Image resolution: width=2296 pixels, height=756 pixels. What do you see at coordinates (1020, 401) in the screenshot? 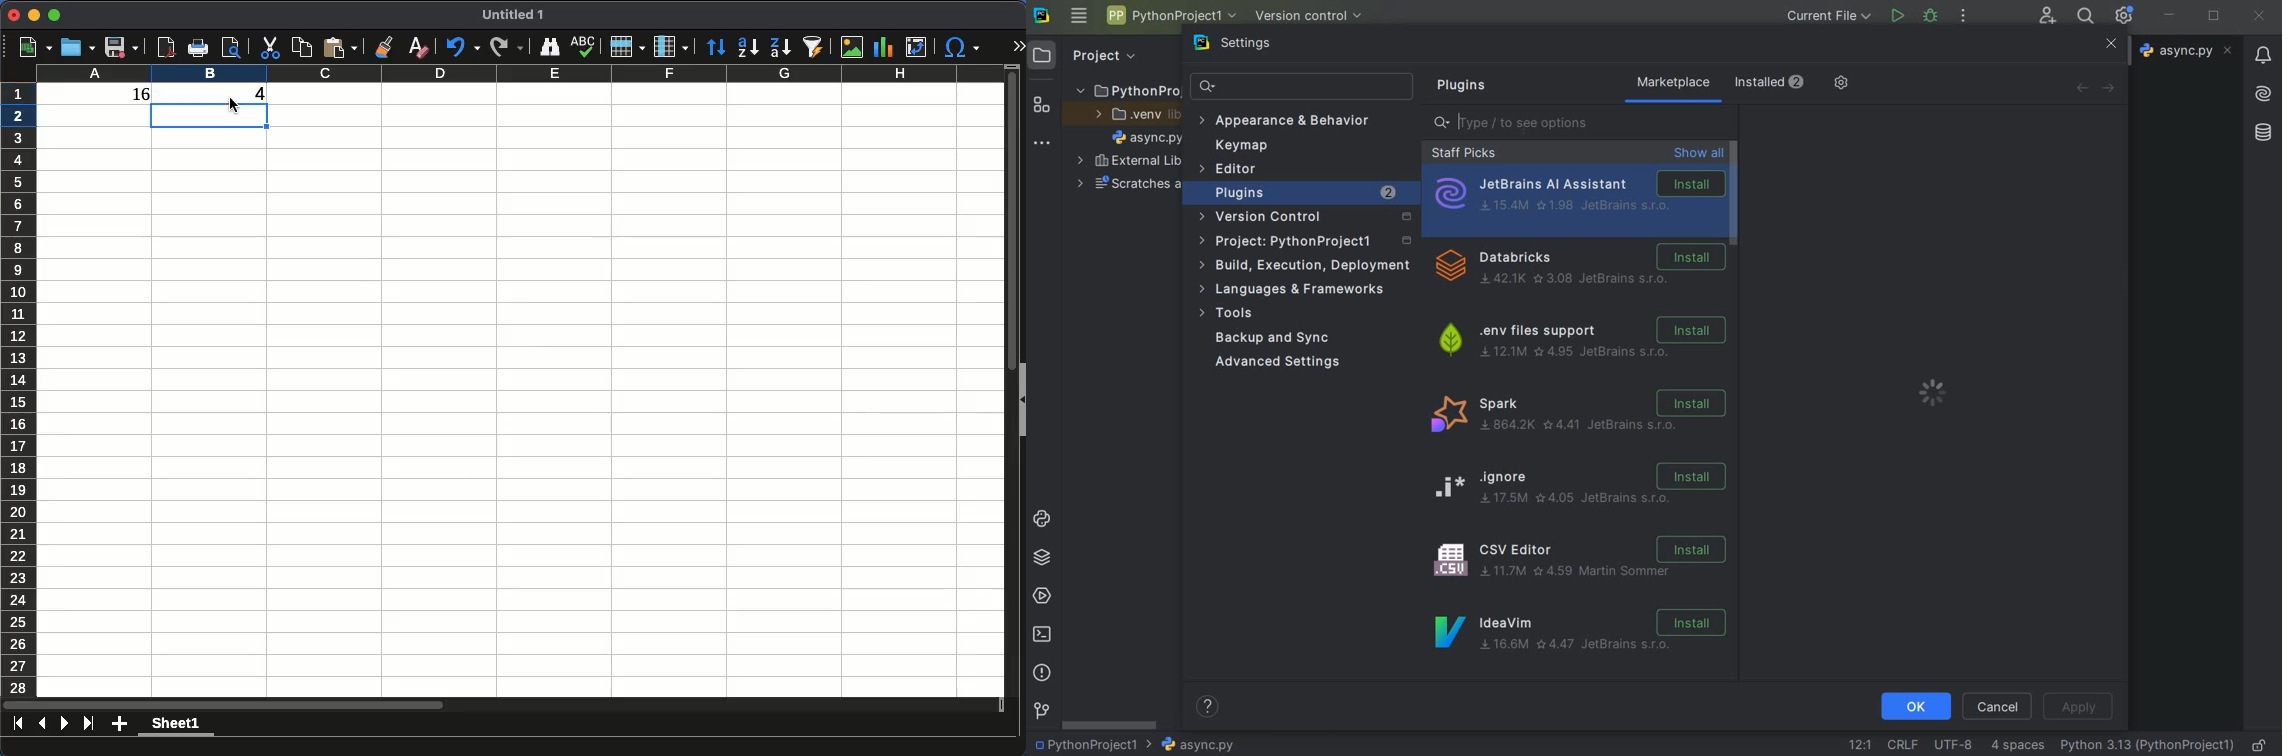
I see `collapse` at bounding box center [1020, 401].